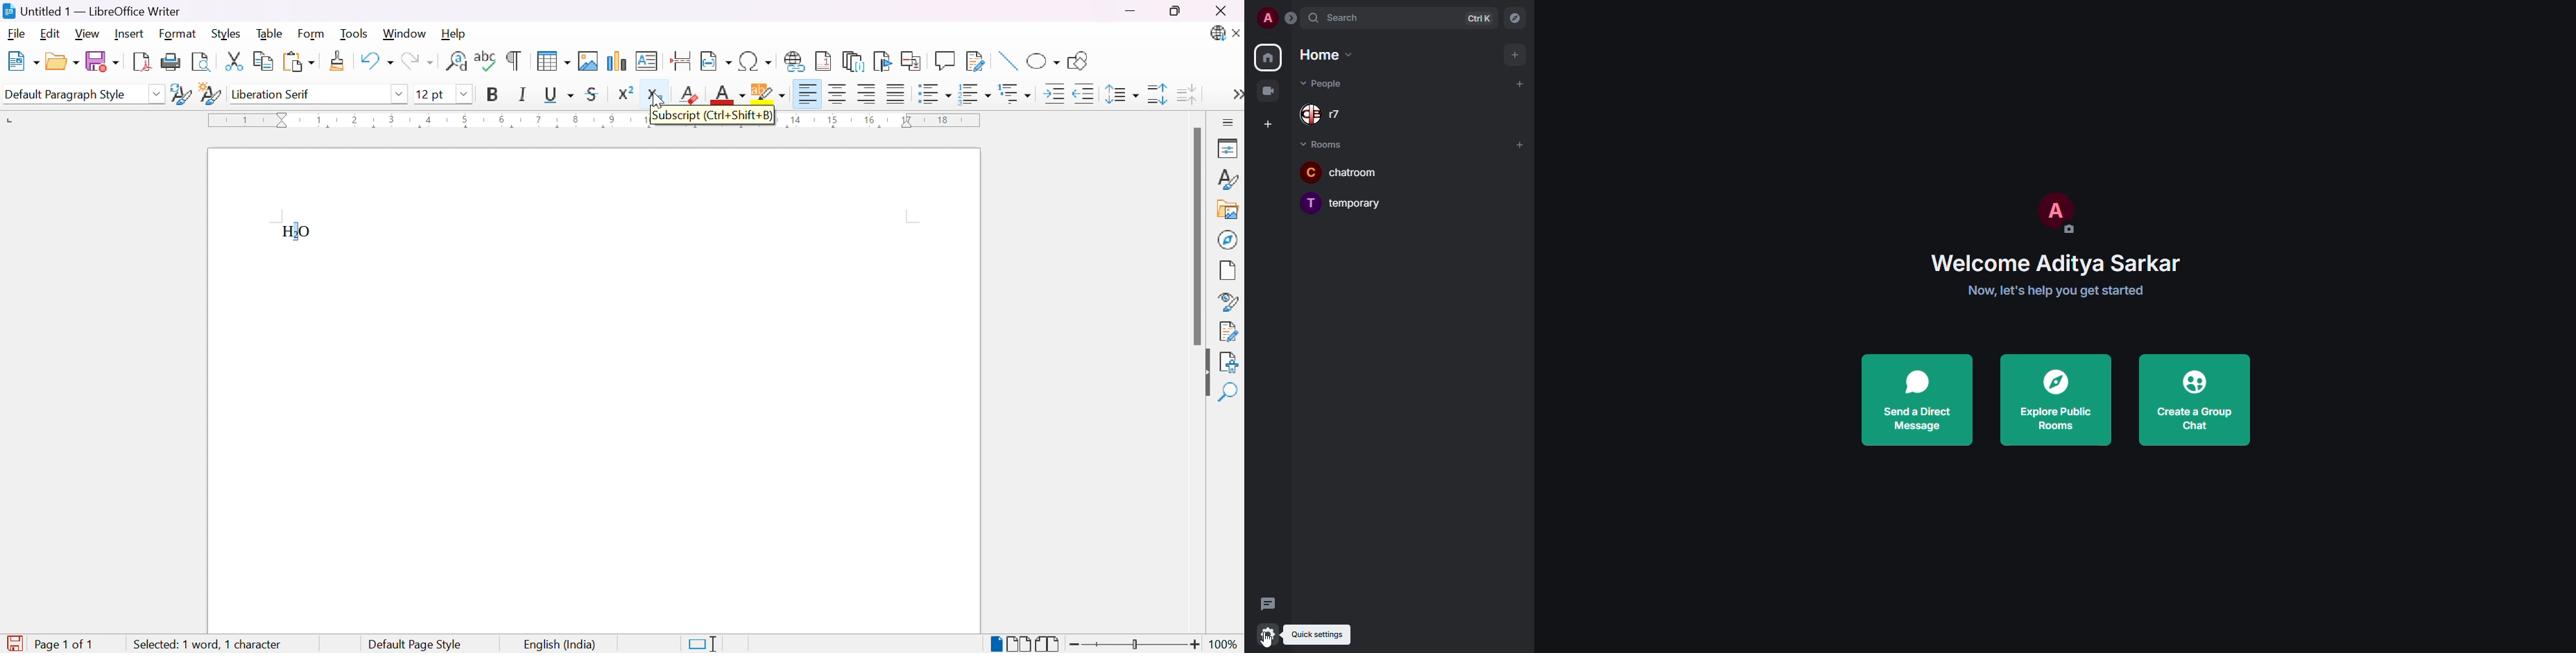 This screenshot has width=2576, height=672. I want to click on Sidebar settings, so click(1230, 122).